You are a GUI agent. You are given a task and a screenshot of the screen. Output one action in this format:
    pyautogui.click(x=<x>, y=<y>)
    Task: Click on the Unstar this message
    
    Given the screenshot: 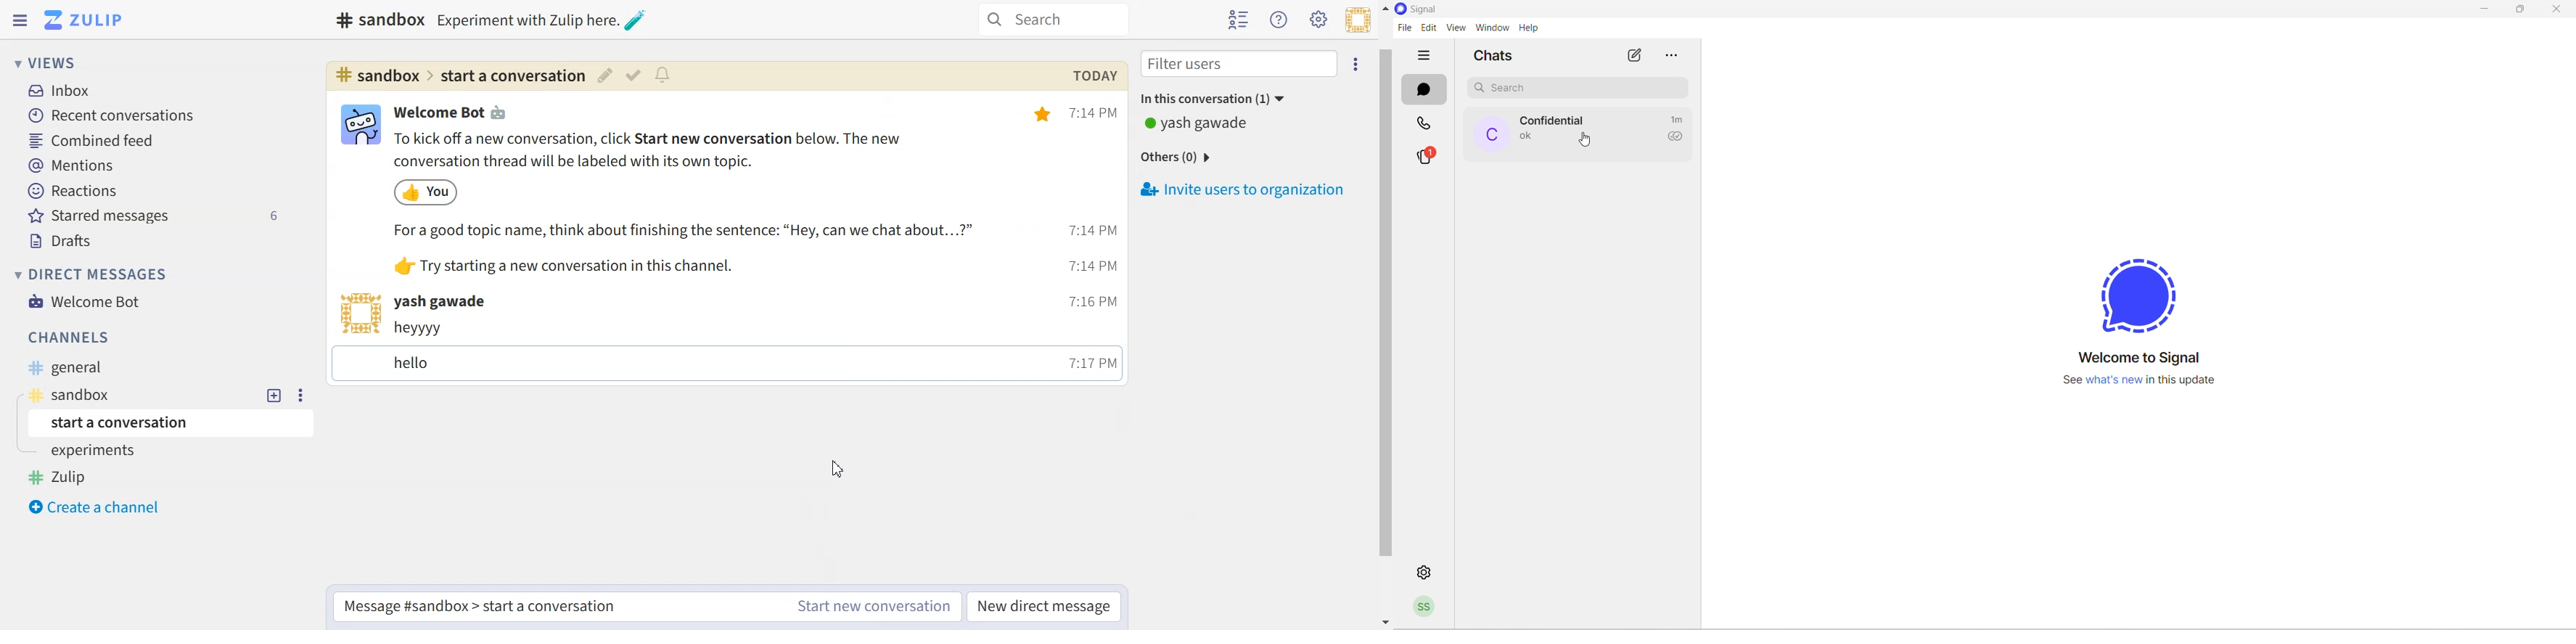 What is the action you would take?
    pyautogui.click(x=1044, y=115)
    